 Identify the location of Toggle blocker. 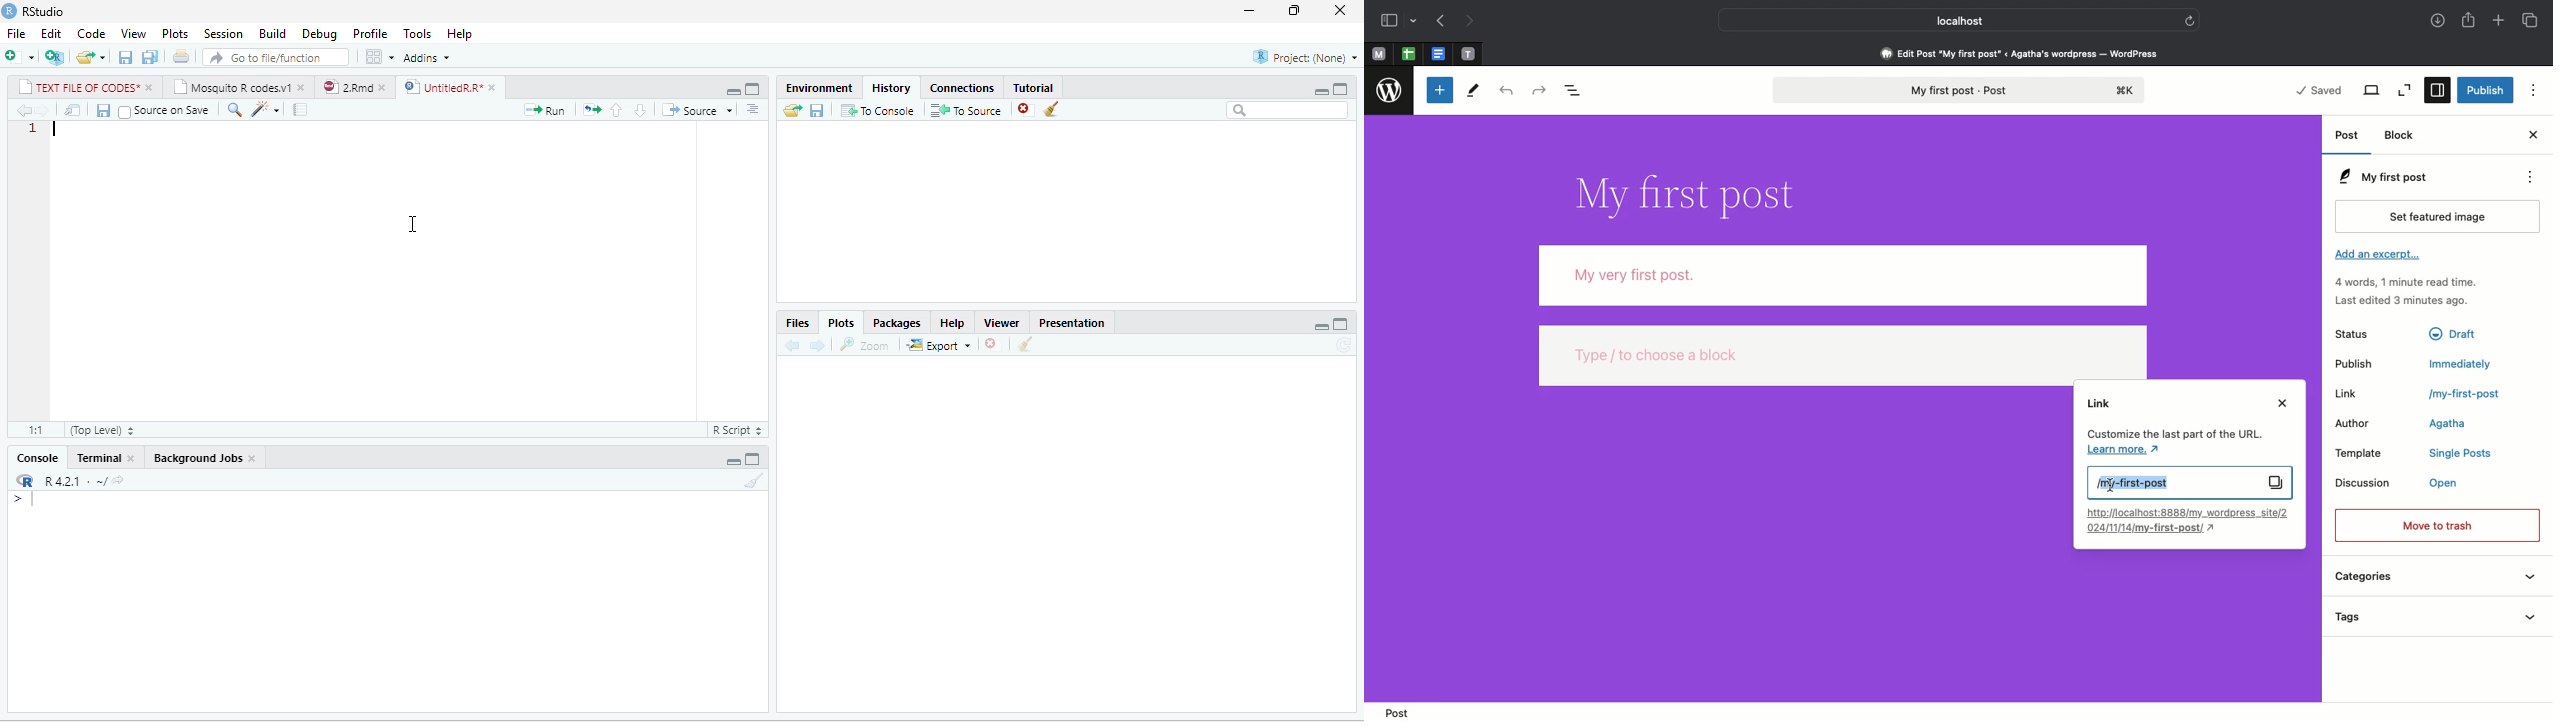
(1440, 89).